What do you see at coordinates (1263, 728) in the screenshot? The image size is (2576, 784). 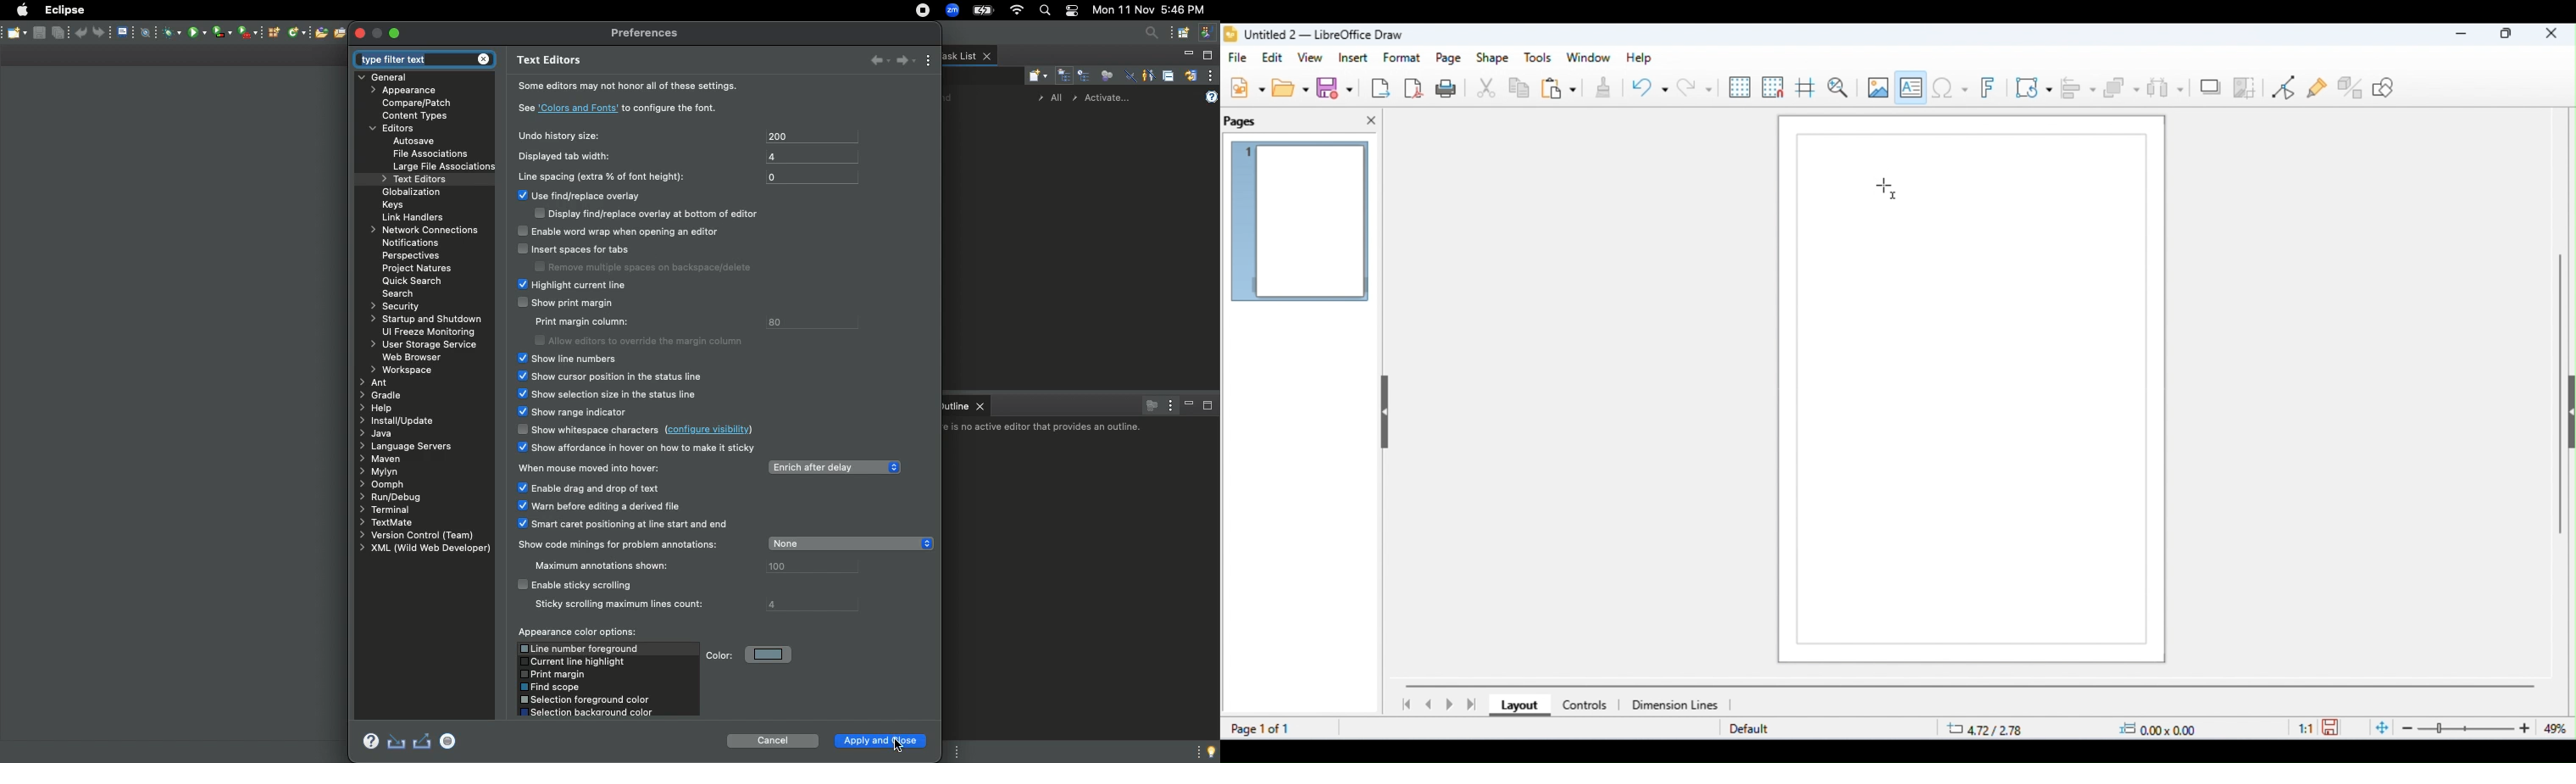 I see `page 1 of 1` at bounding box center [1263, 728].